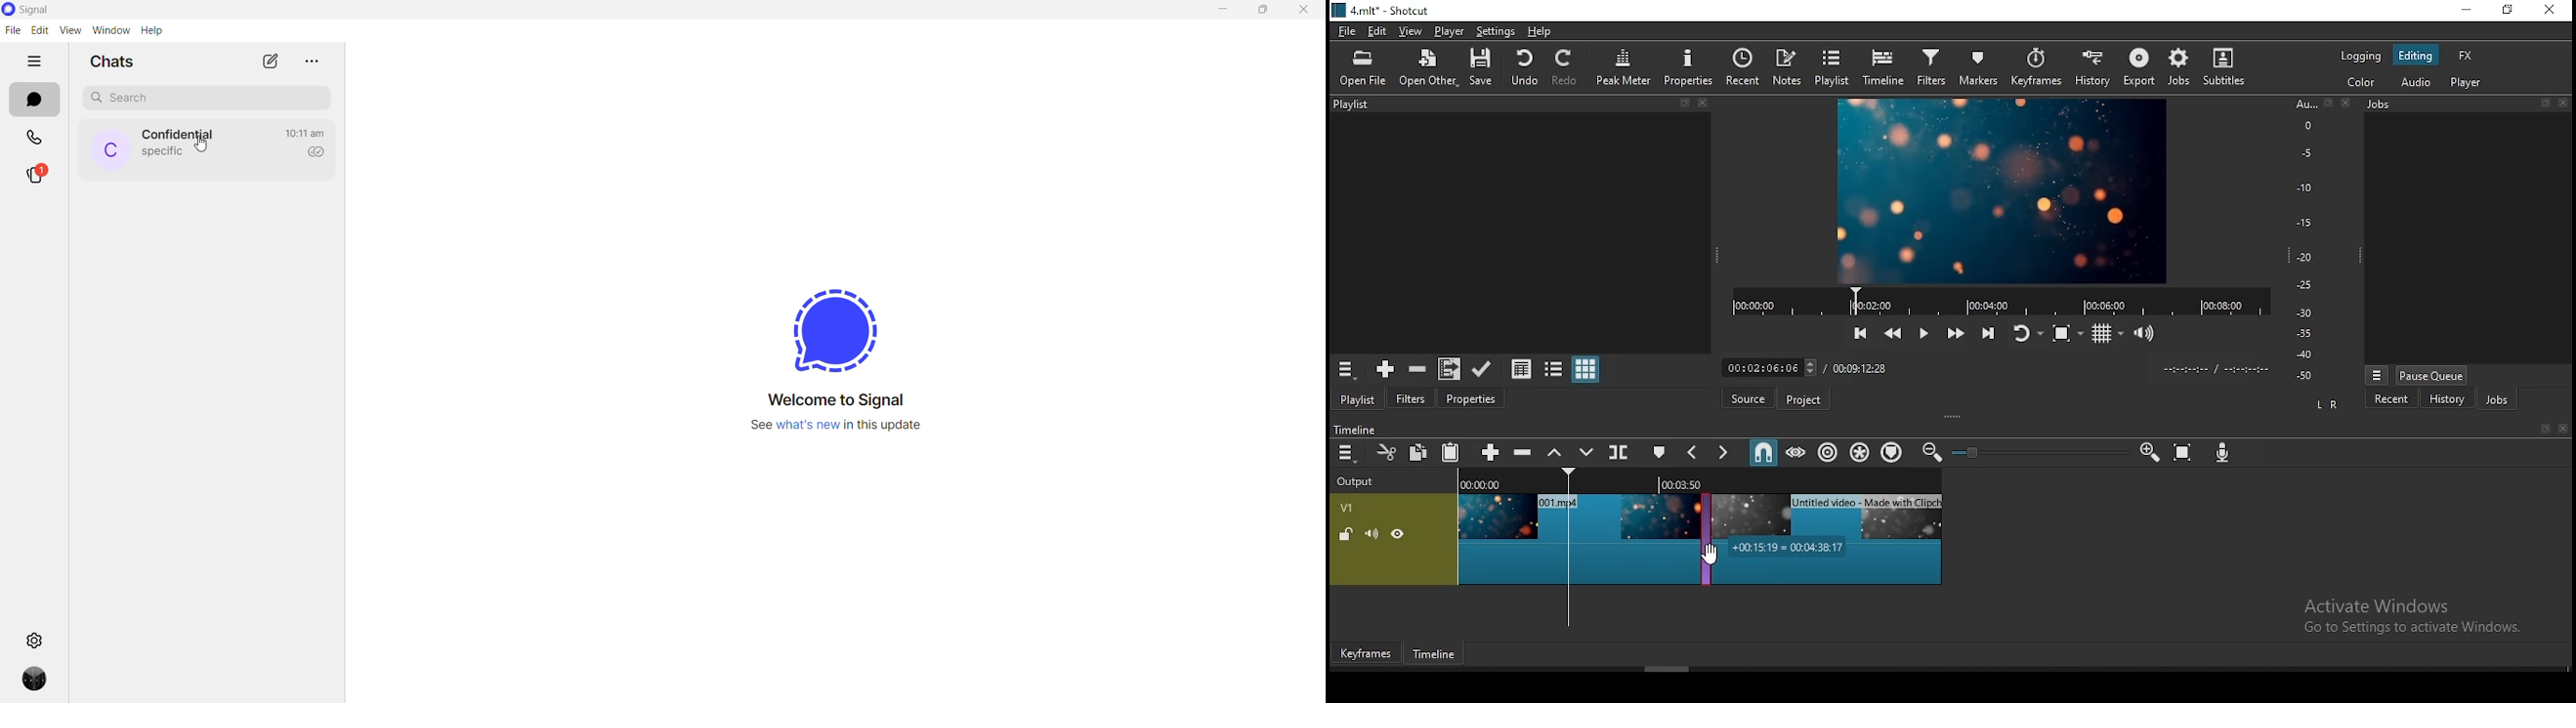 Image resolution: width=2576 pixels, height=728 pixels. What do you see at coordinates (1383, 369) in the screenshot?
I see `add the source to the playlist` at bounding box center [1383, 369].